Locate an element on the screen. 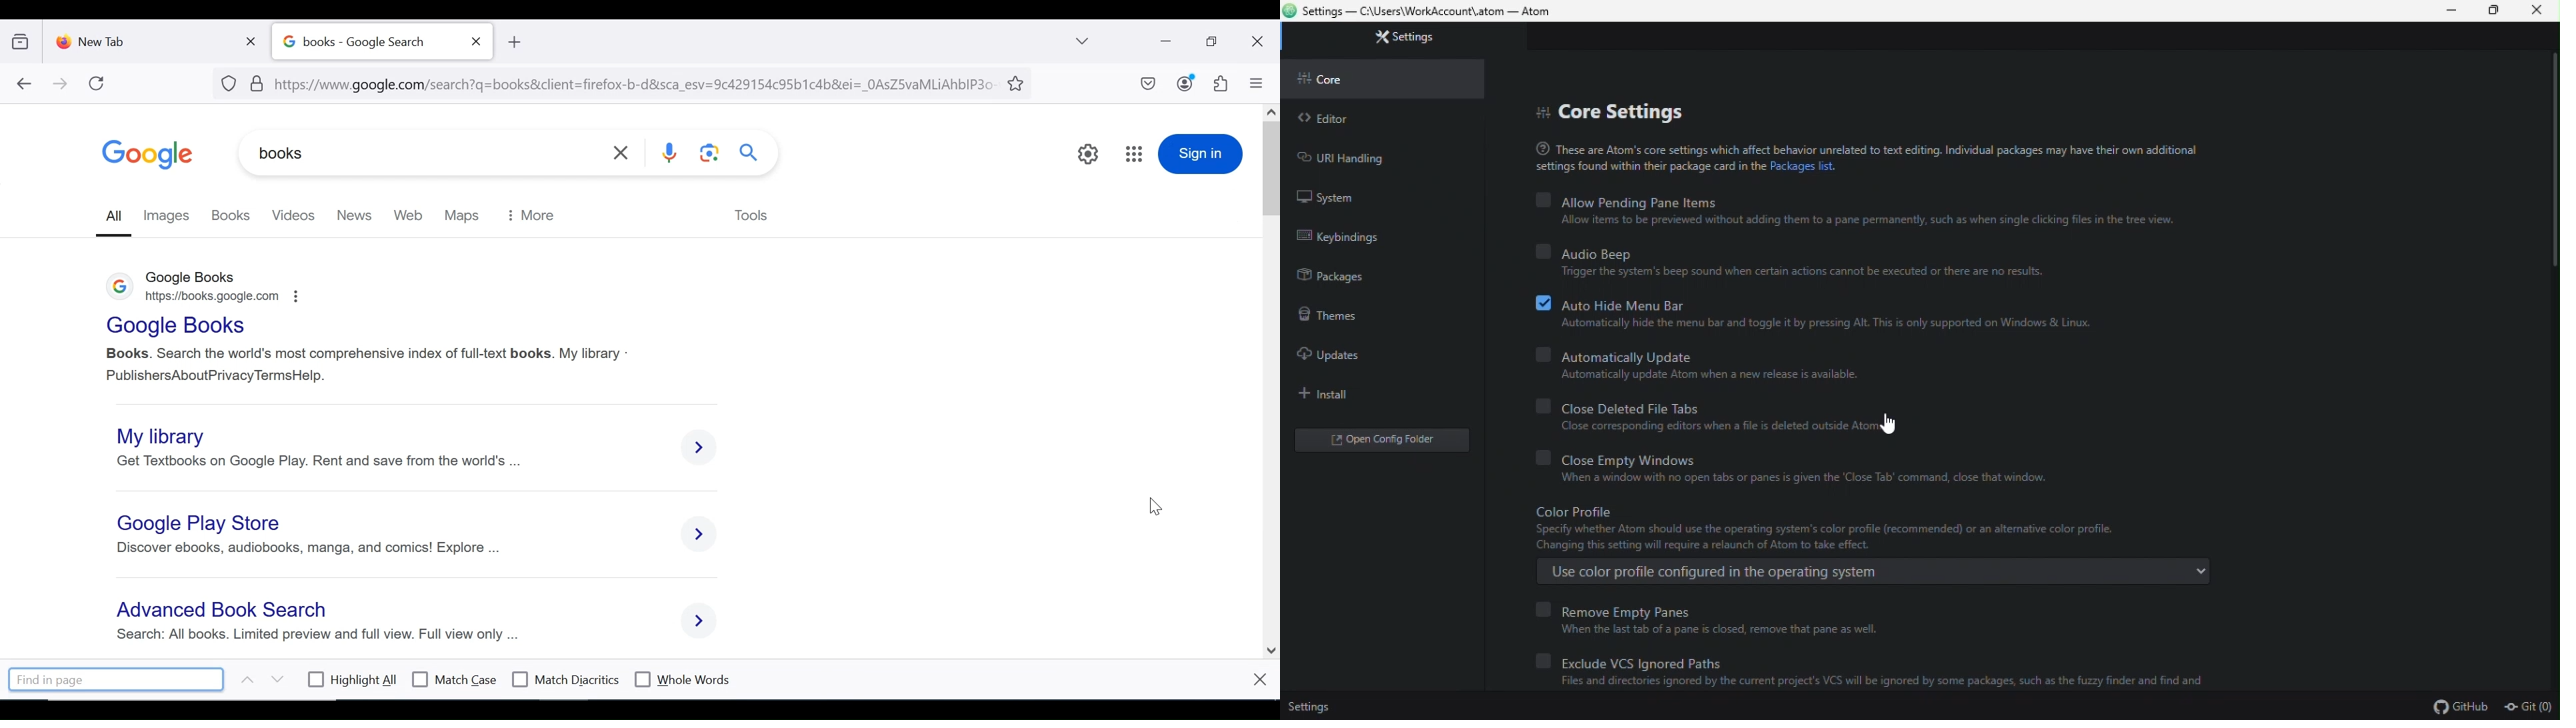 The image size is (2576, 728). ‘Automatically hide the men bar and togale t by pressing AR. Thi is only supported on Windows & Linux is located at coordinates (1826, 326).